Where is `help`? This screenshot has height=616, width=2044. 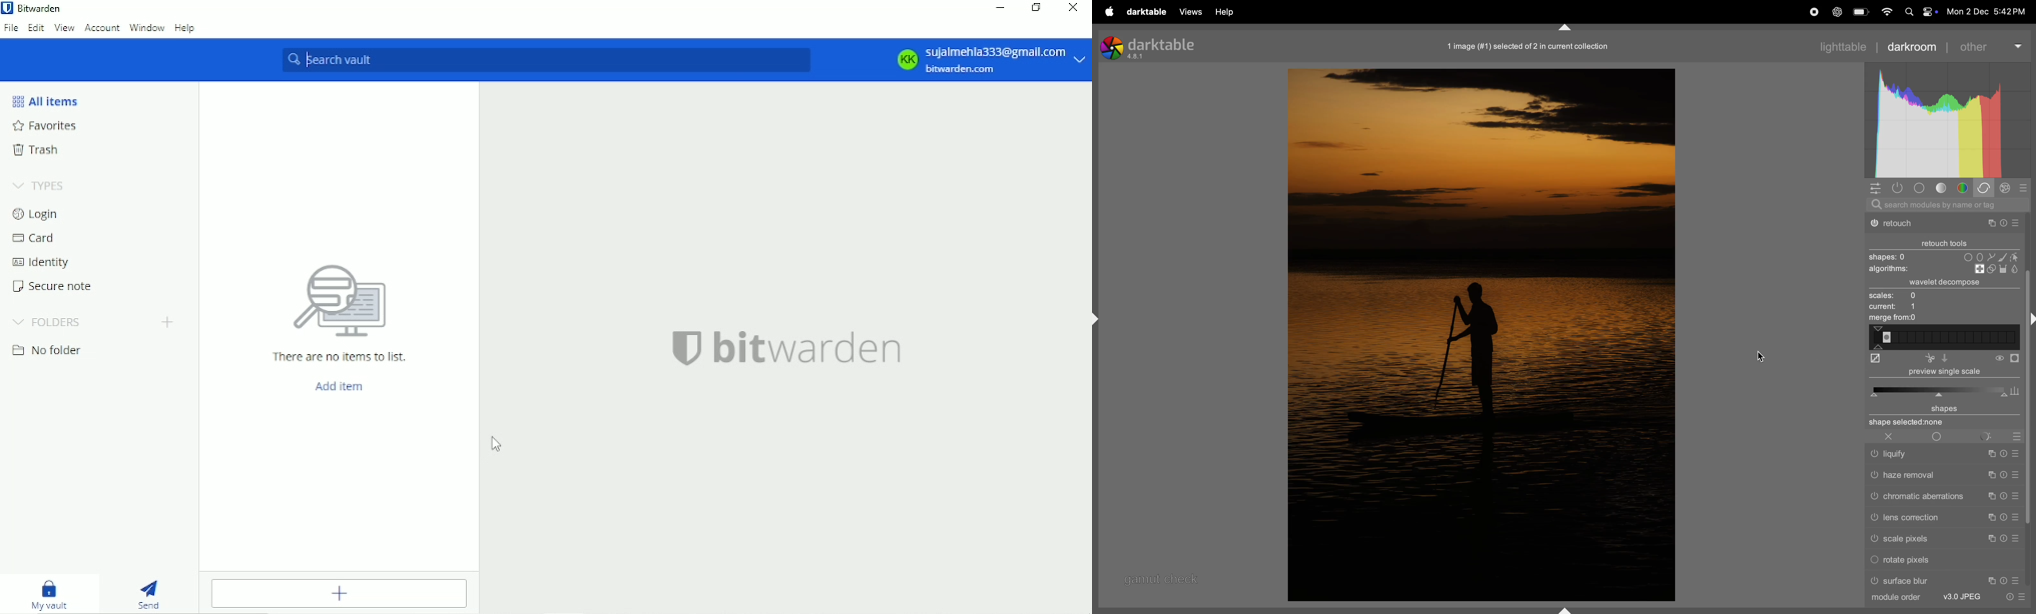
help is located at coordinates (1223, 12).